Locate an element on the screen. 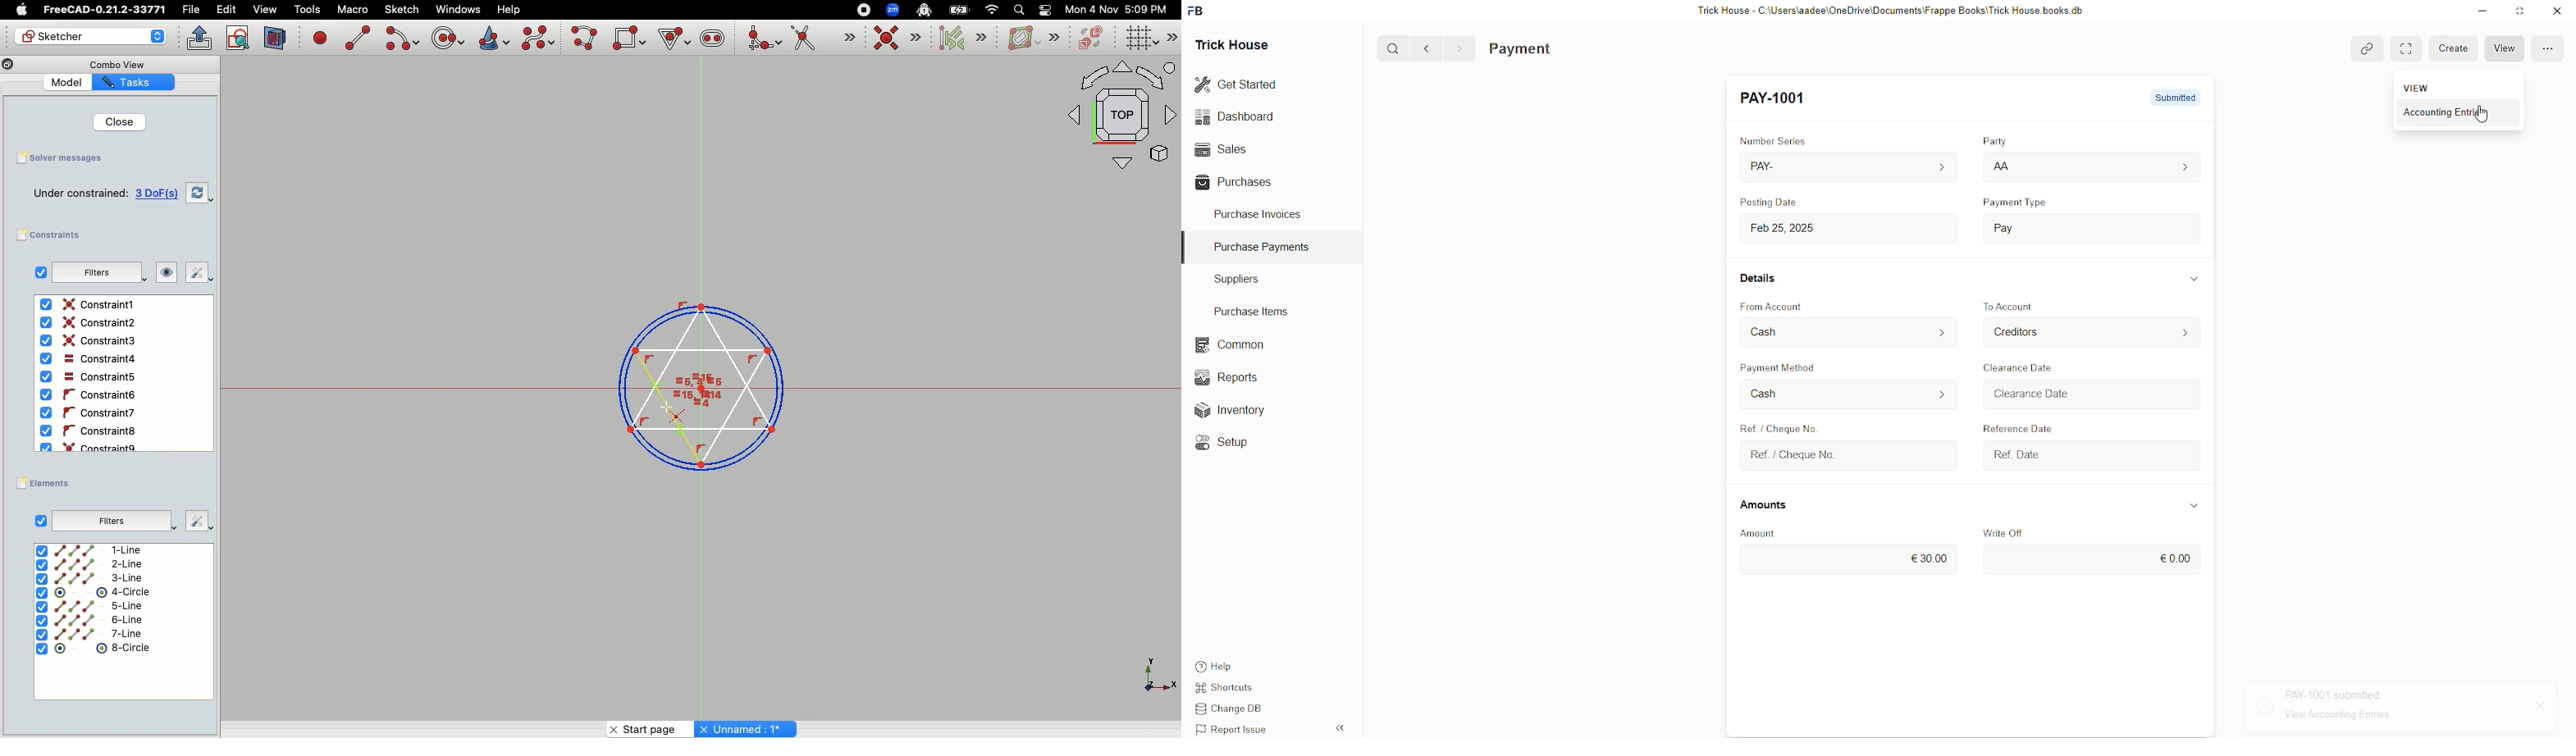 This screenshot has width=2576, height=756. create is located at coordinates (2457, 48).